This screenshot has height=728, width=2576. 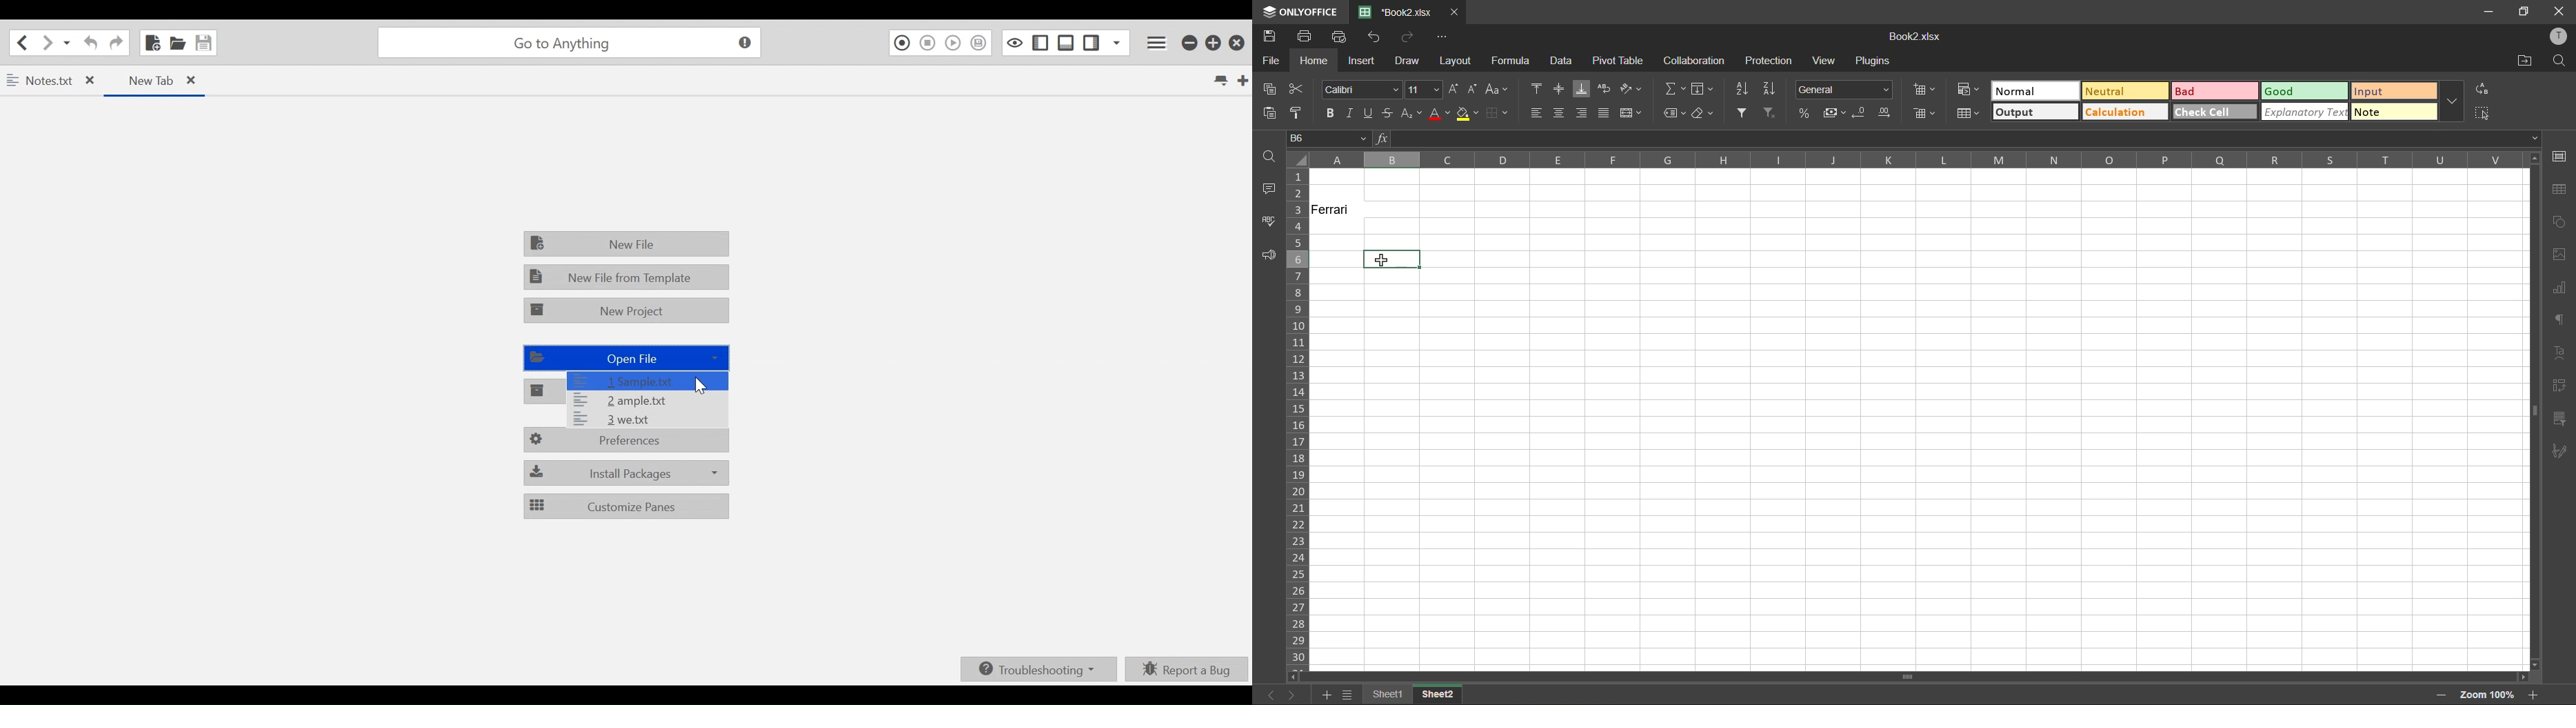 What do you see at coordinates (1804, 112) in the screenshot?
I see `percent` at bounding box center [1804, 112].